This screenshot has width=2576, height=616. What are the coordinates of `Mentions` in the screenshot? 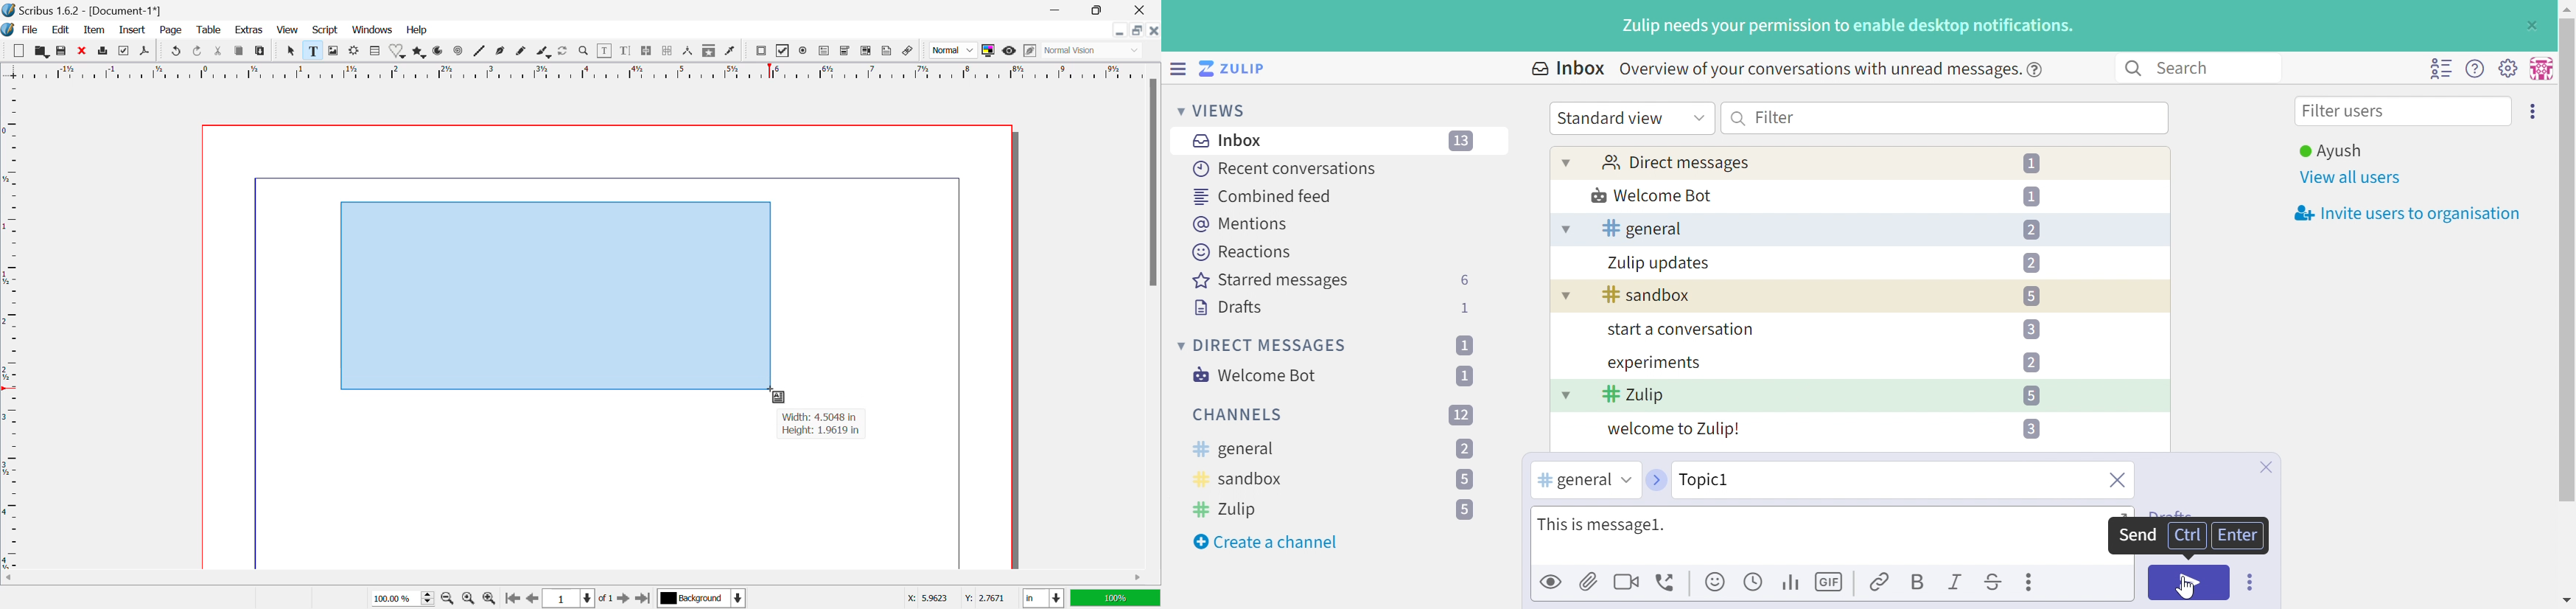 It's located at (1243, 224).